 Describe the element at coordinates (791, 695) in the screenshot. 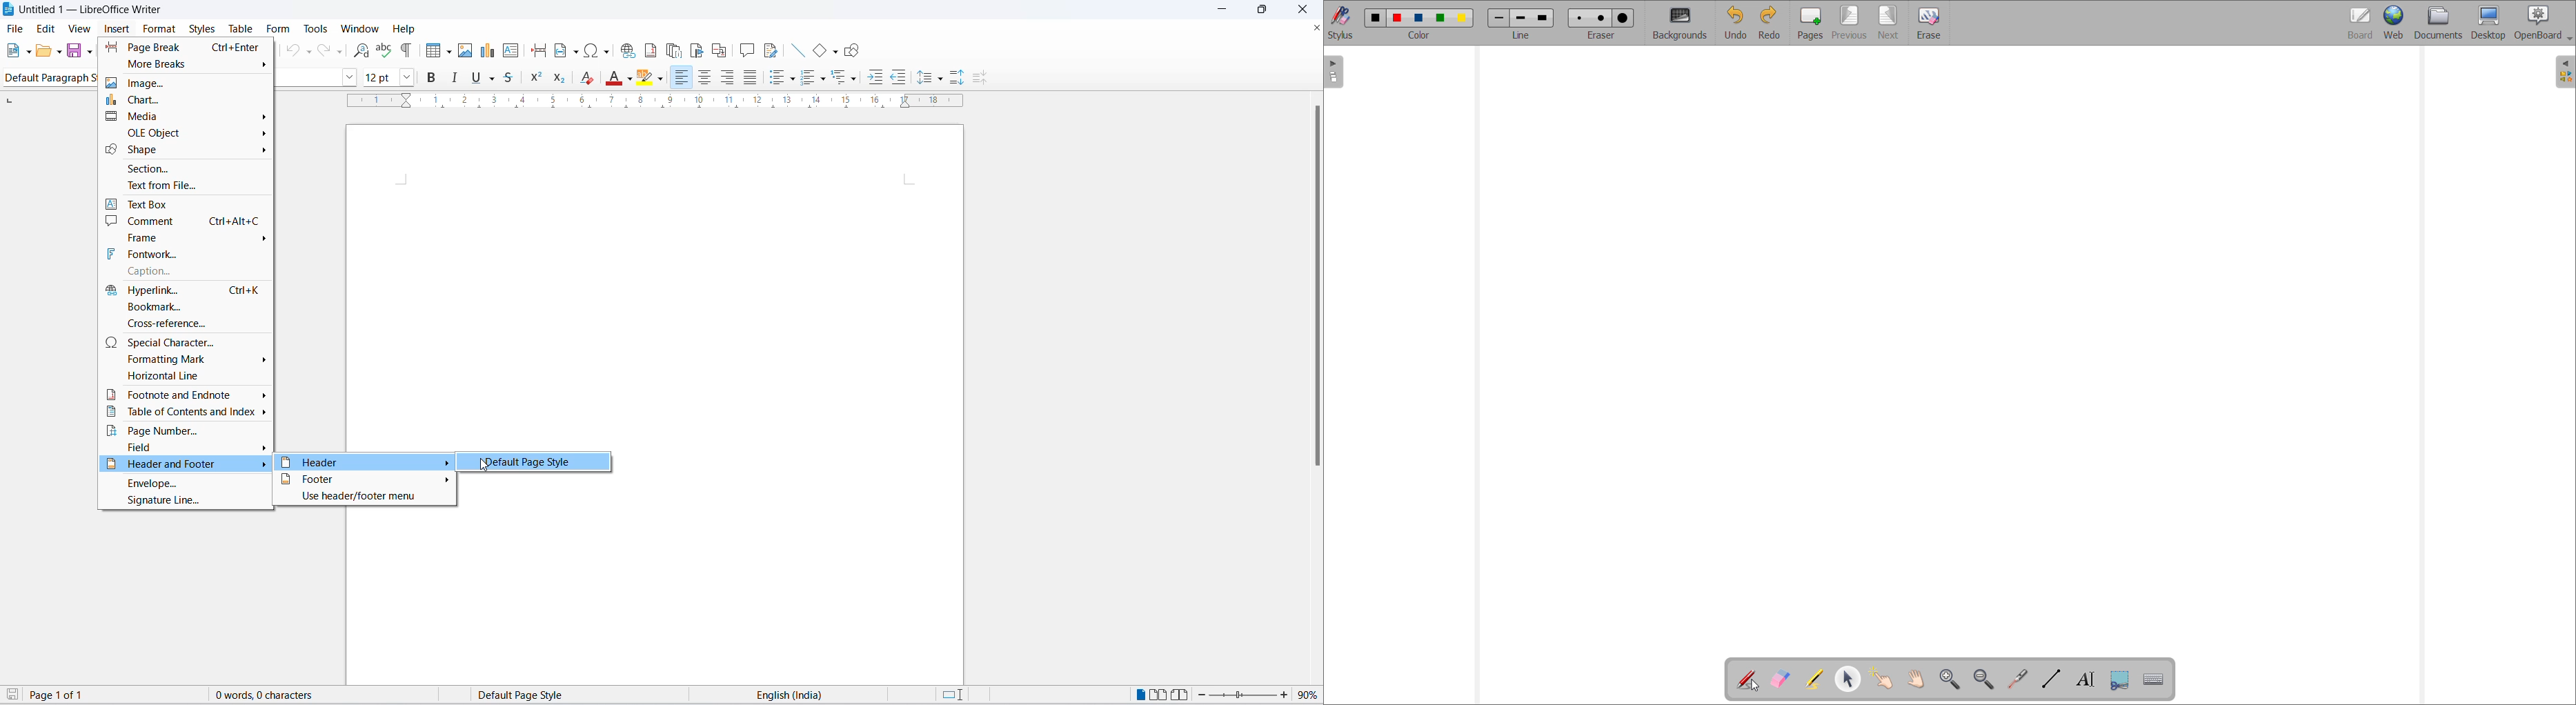

I see `text language` at that location.